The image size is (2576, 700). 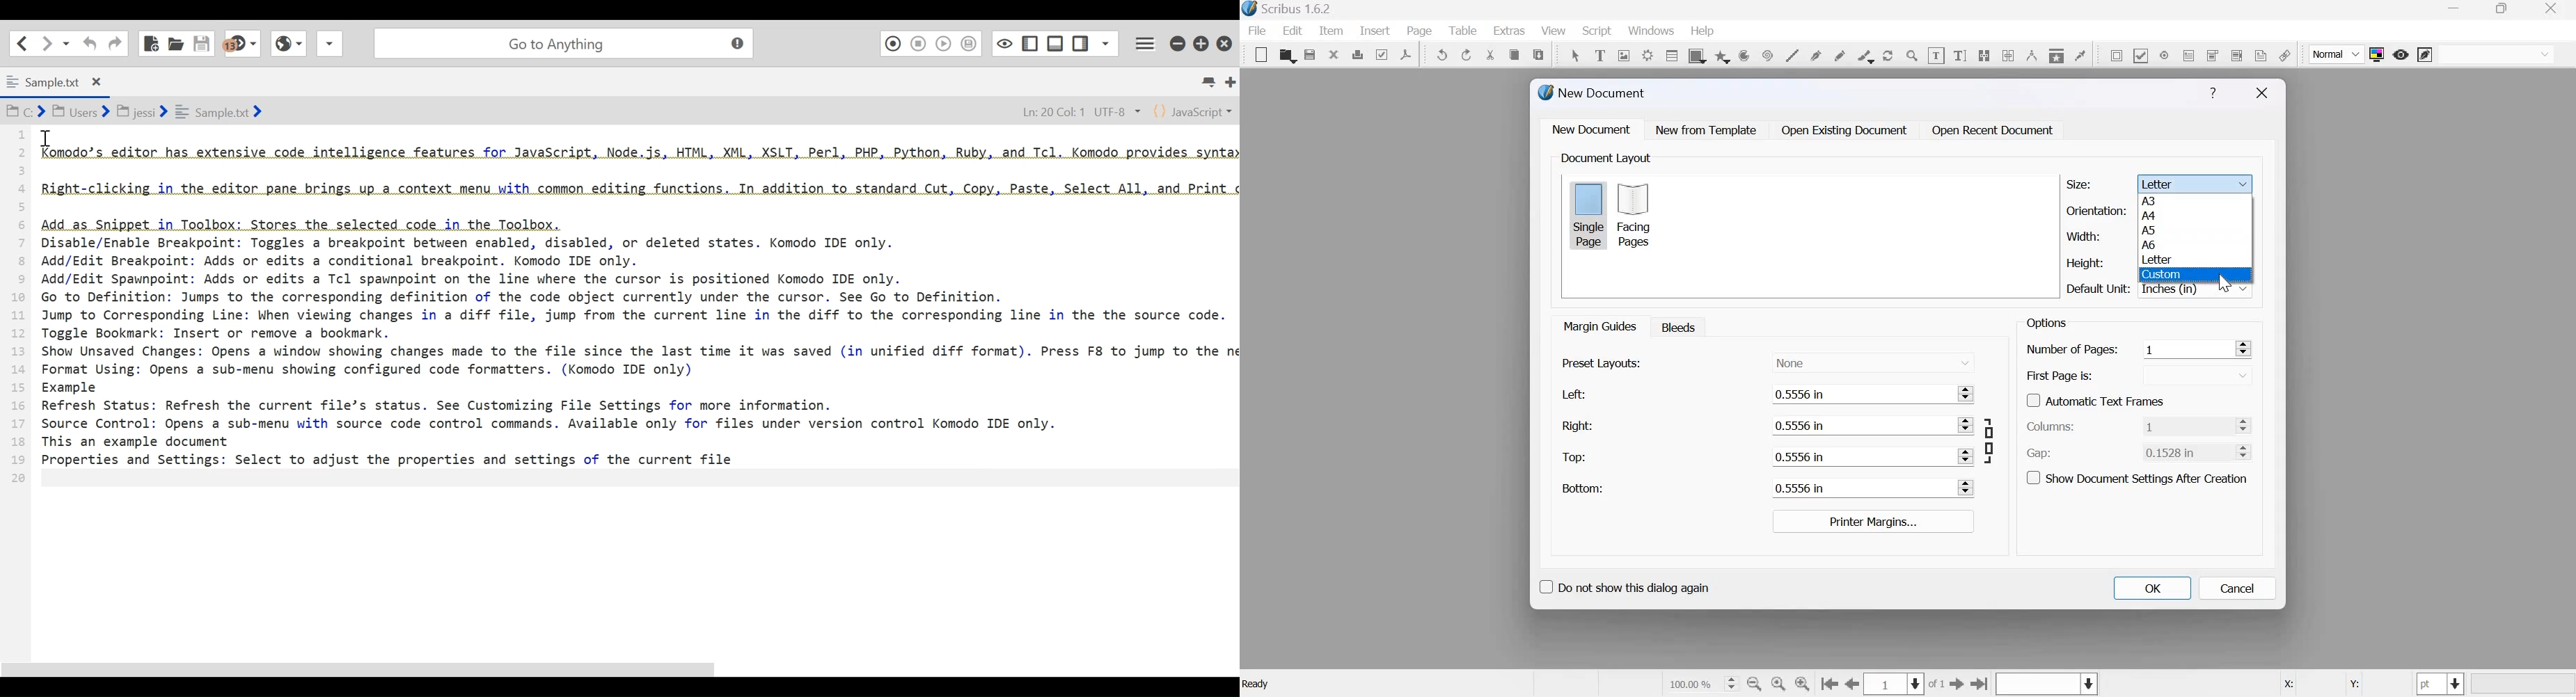 I want to click on Save as PDF, so click(x=1407, y=54).